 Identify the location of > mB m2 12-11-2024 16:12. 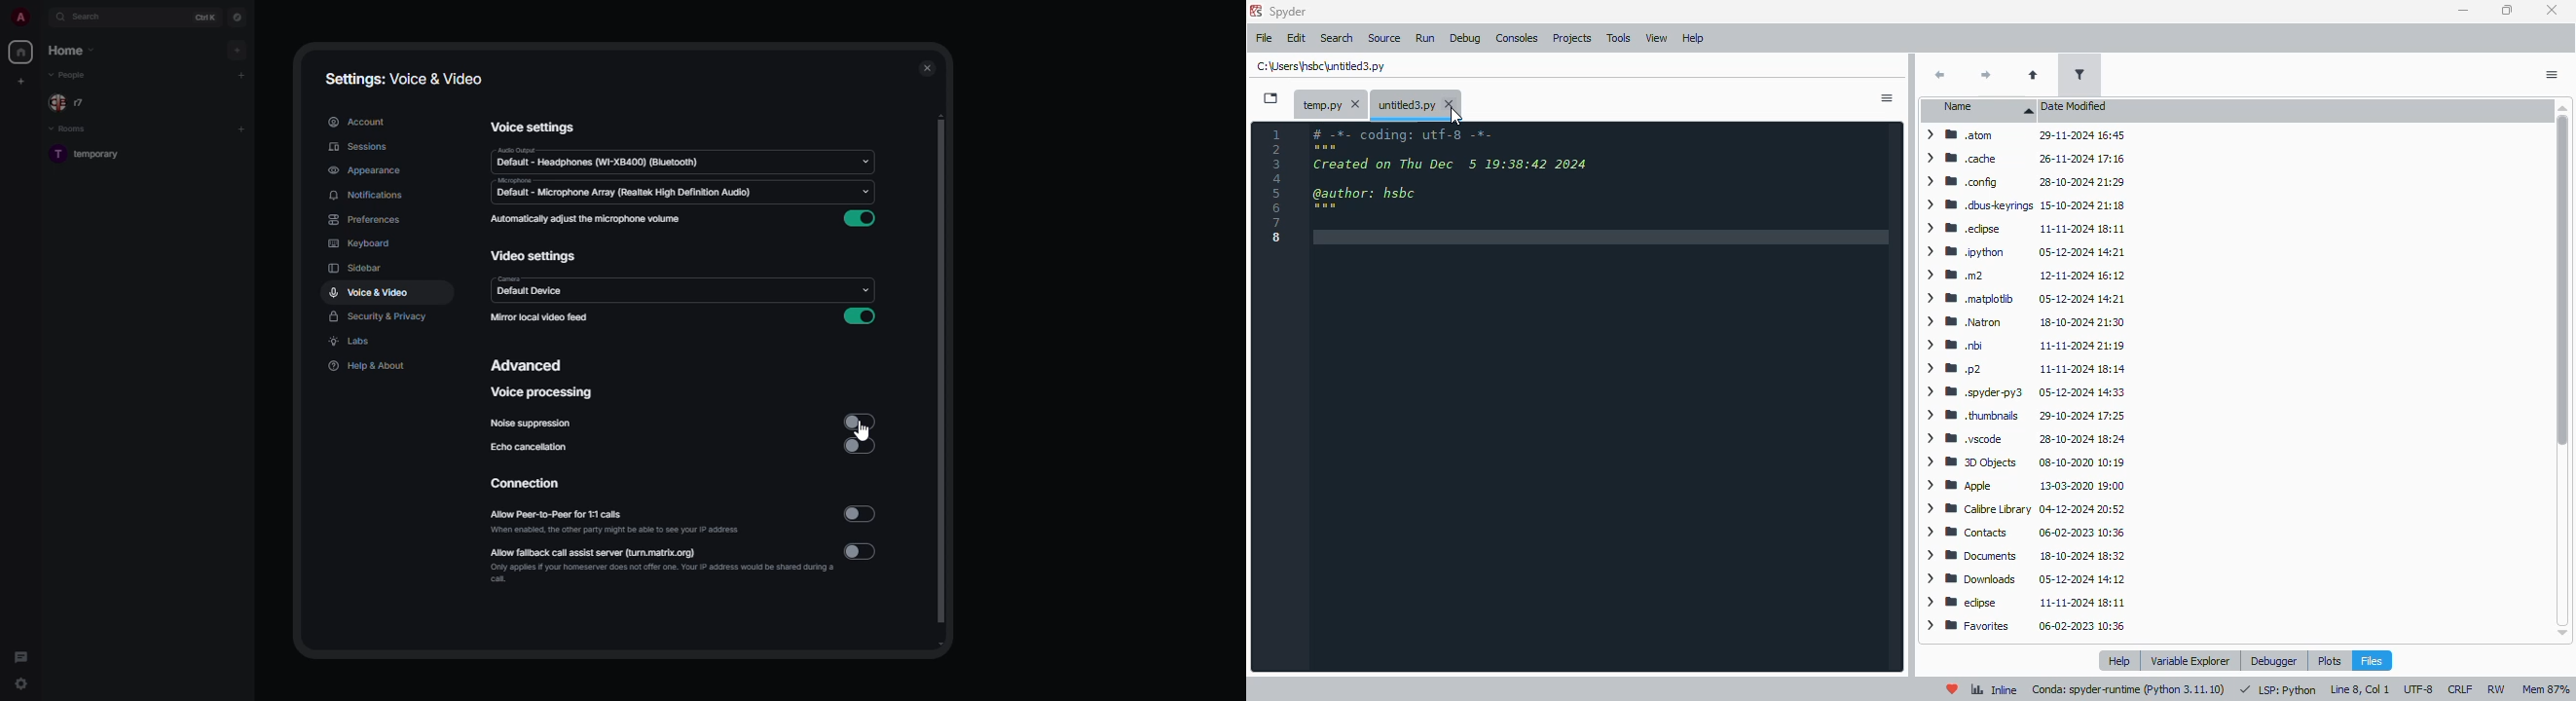
(2021, 277).